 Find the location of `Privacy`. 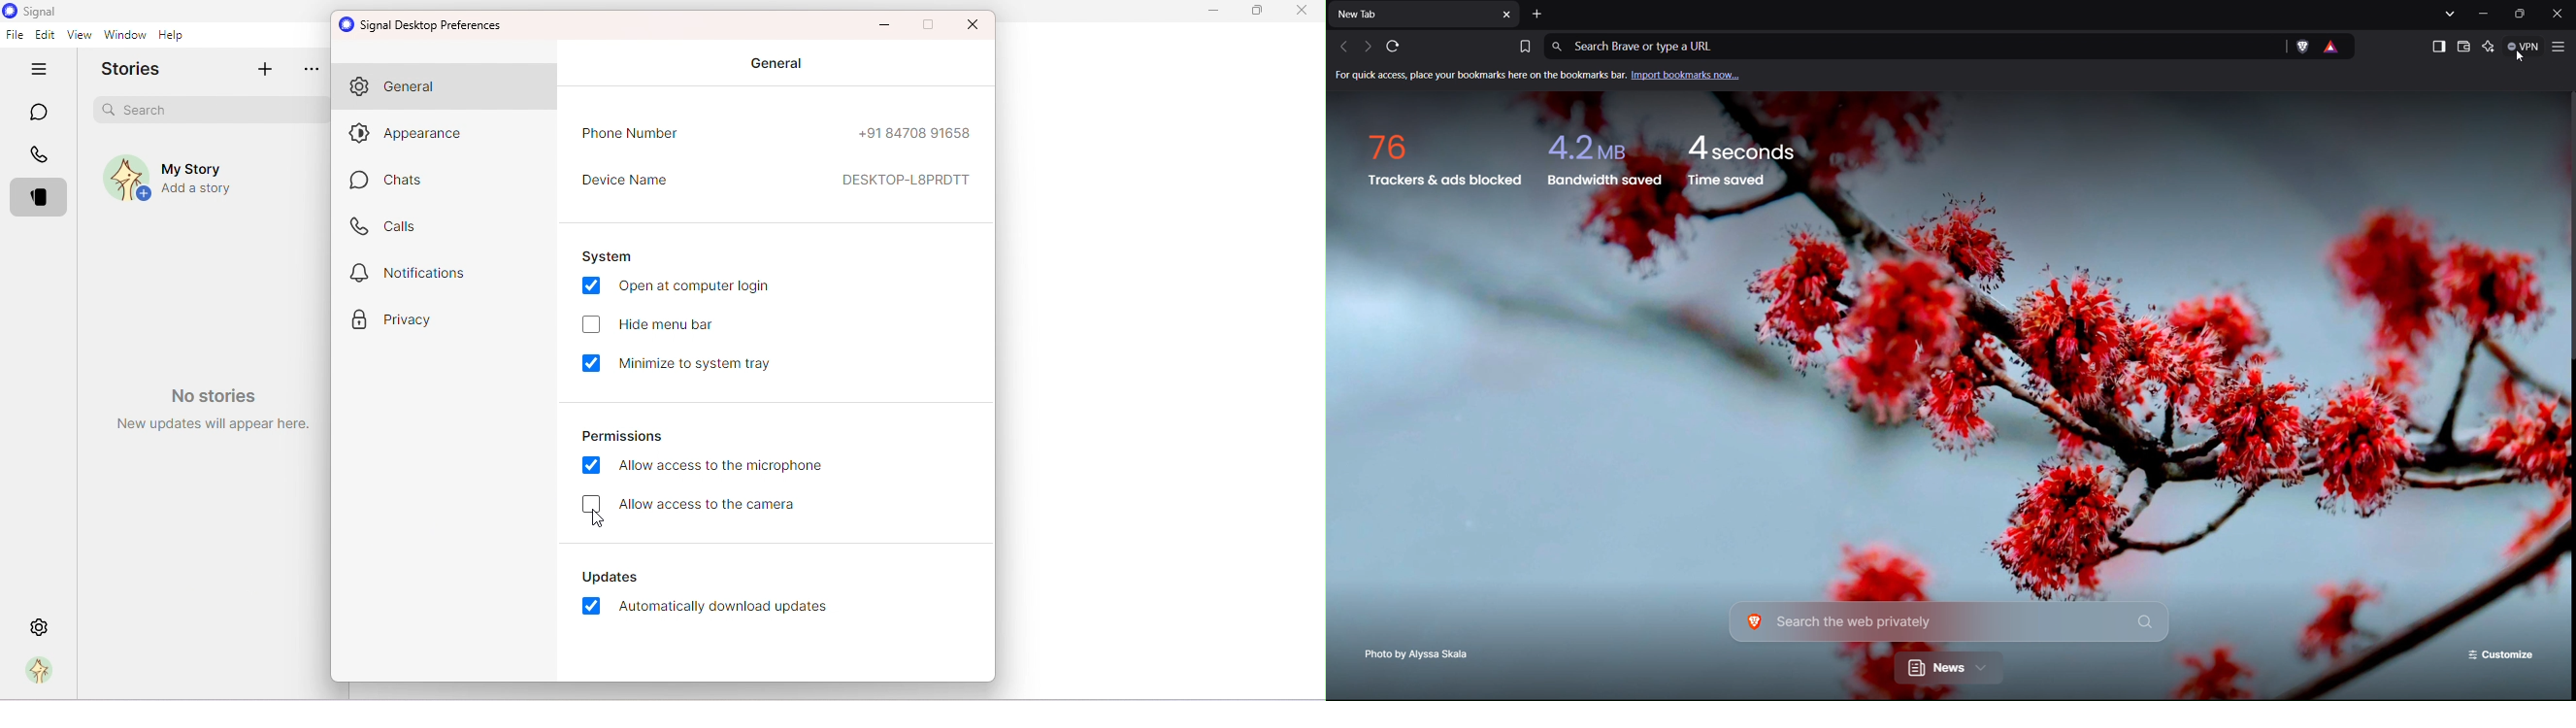

Privacy is located at coordinates (393, 325).